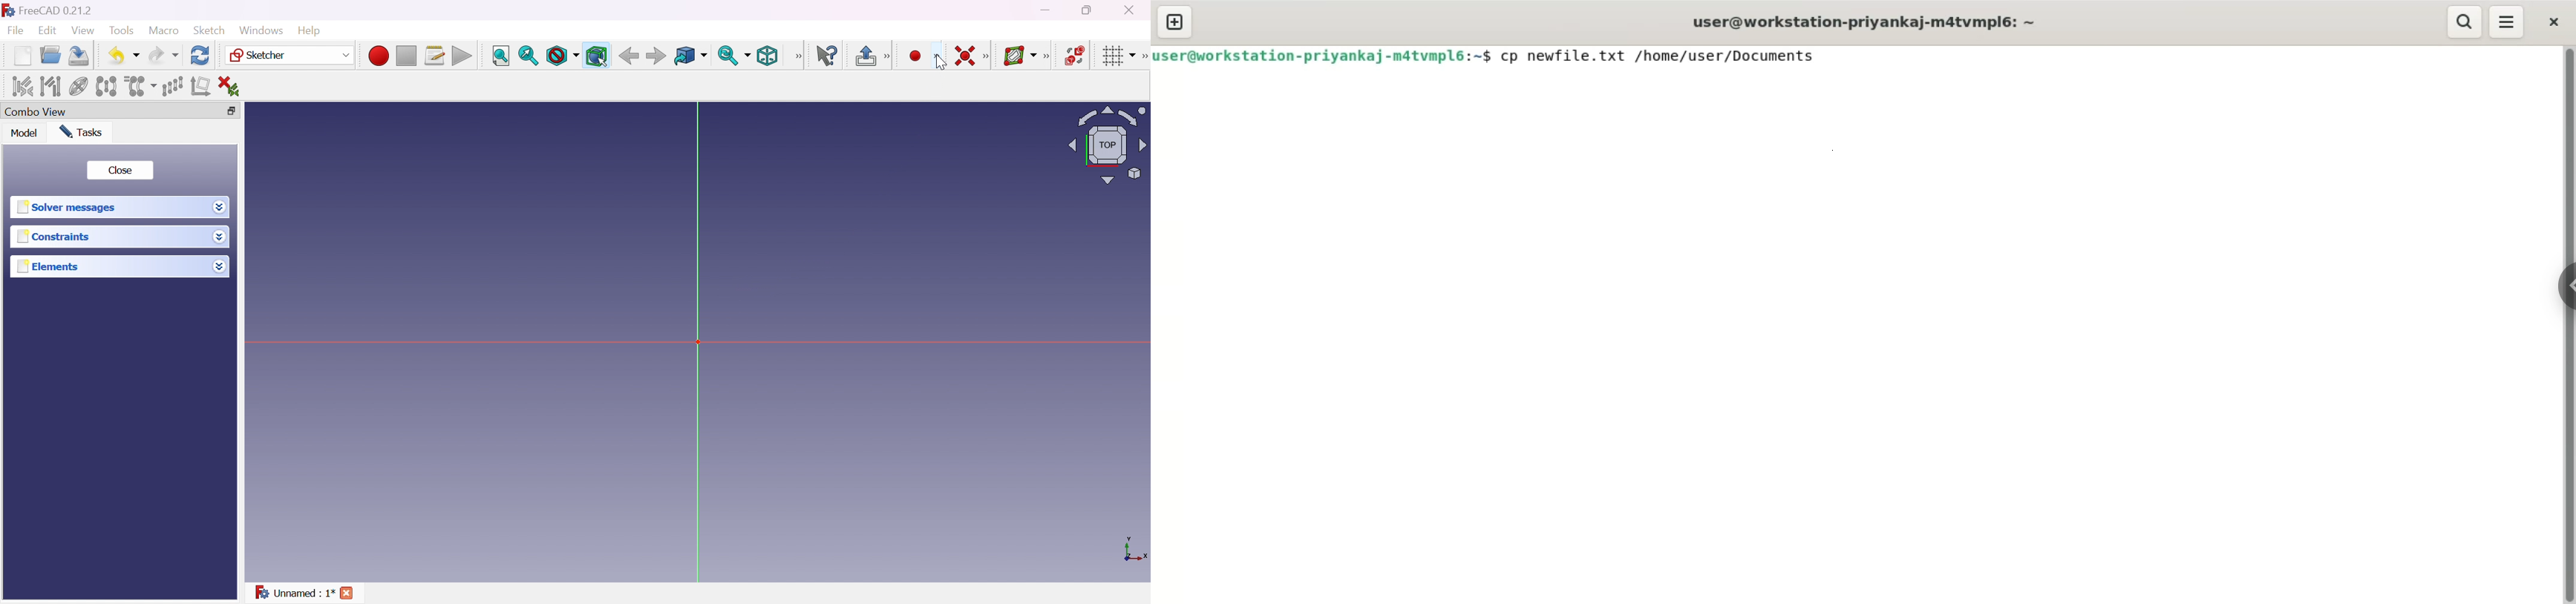 The image size is (2576, 616). What do you see at coordinates (22, 56) in the screenshot?
I see `New` at bounding box center [22, 56].